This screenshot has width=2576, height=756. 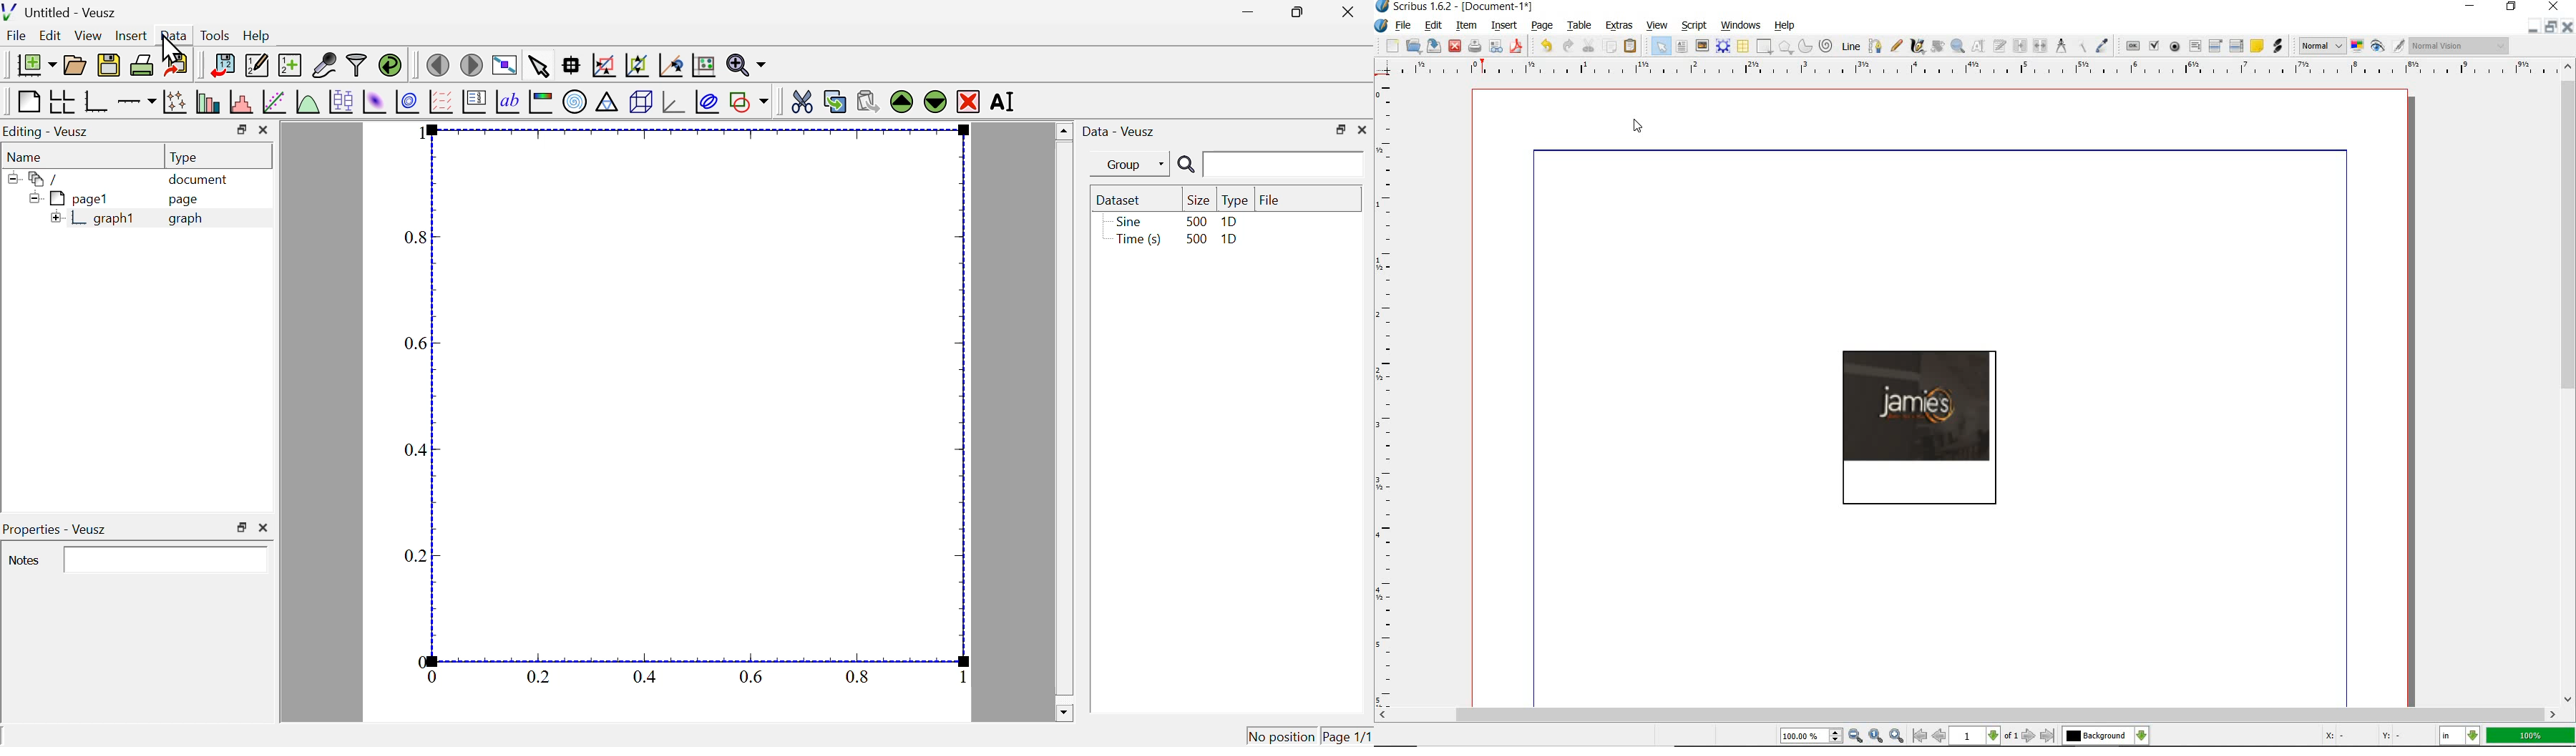 I want to click on edit, so click(x=1434, y=26).